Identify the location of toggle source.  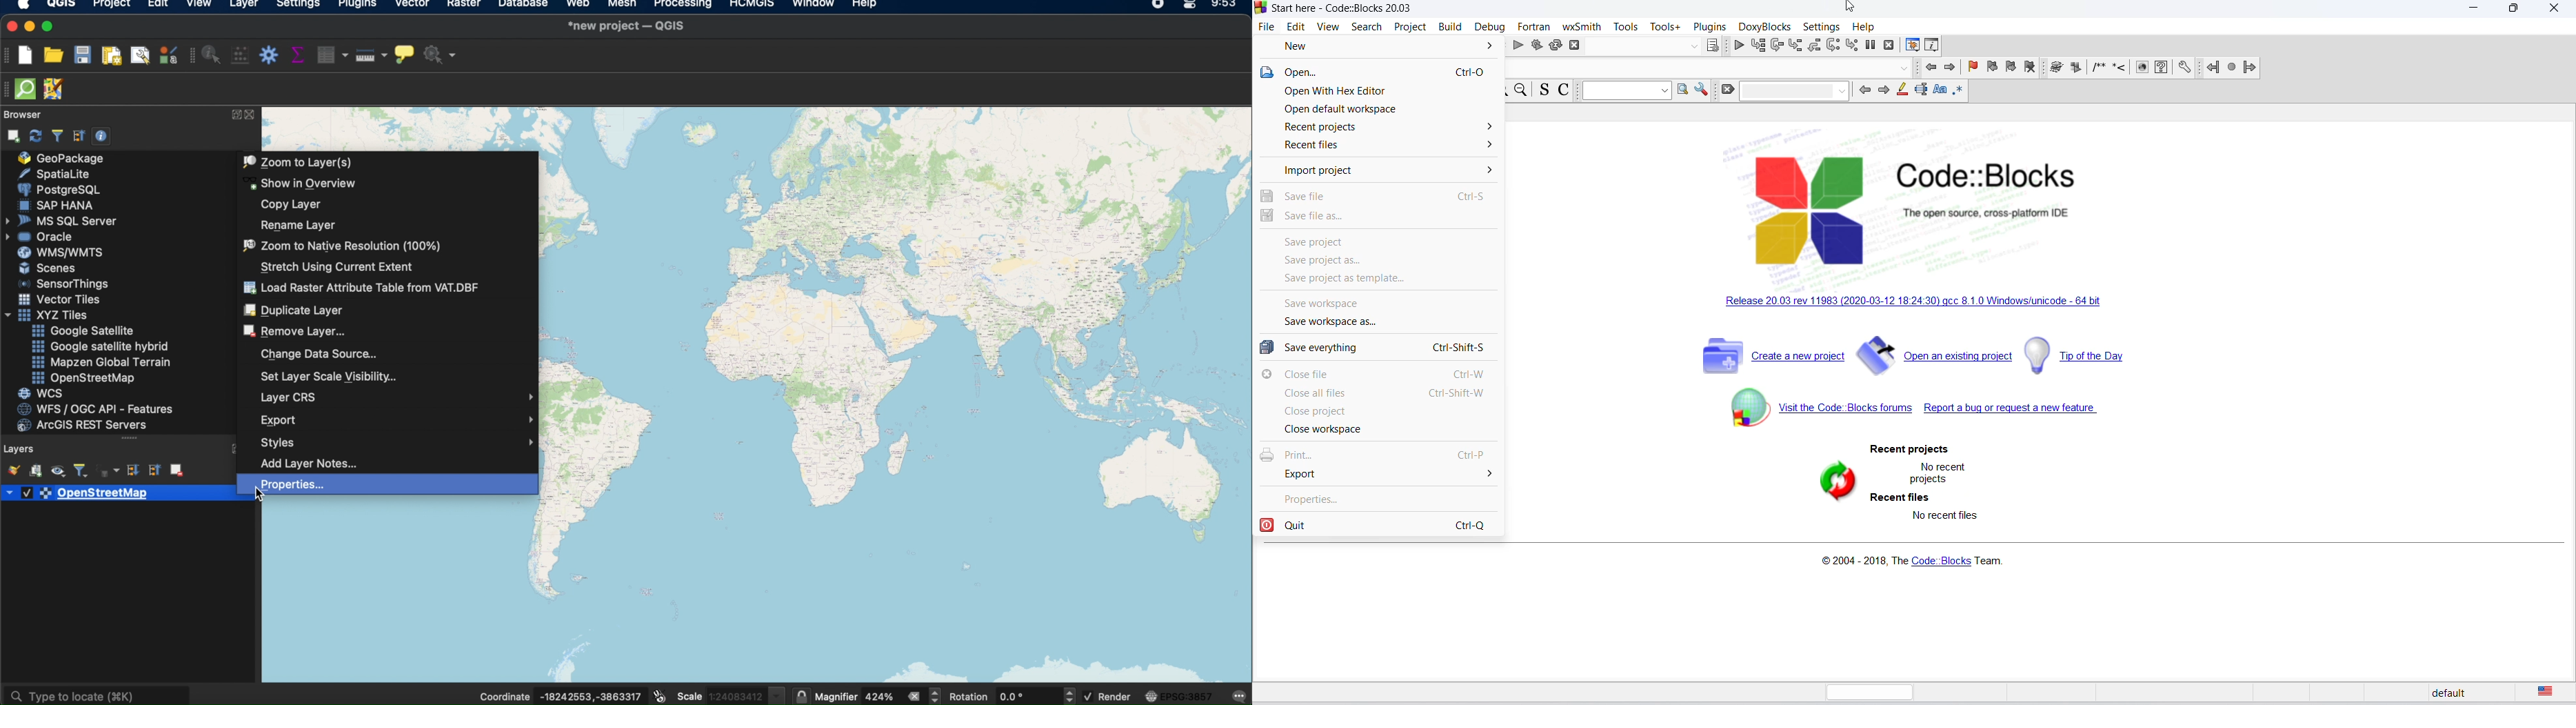
(1543, 92).